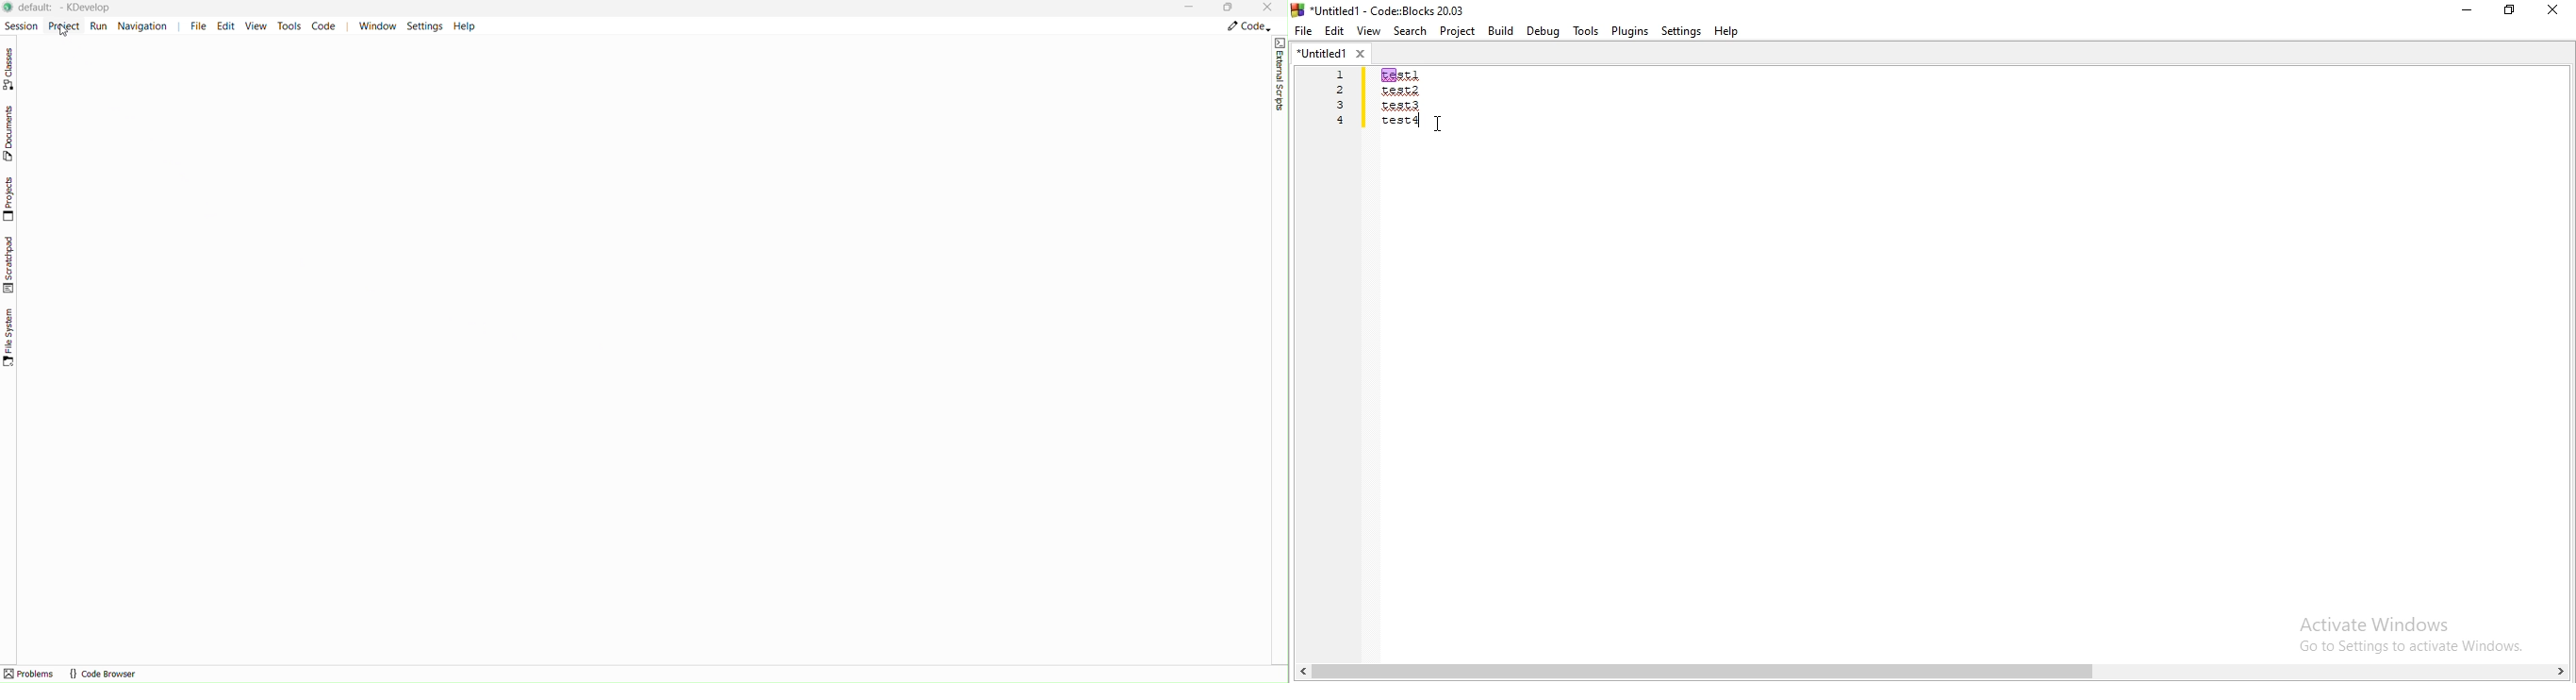 Image resolution: width=2576 pixels, height=700 pixels. I want to click on Minimise, so click(2465, 13).